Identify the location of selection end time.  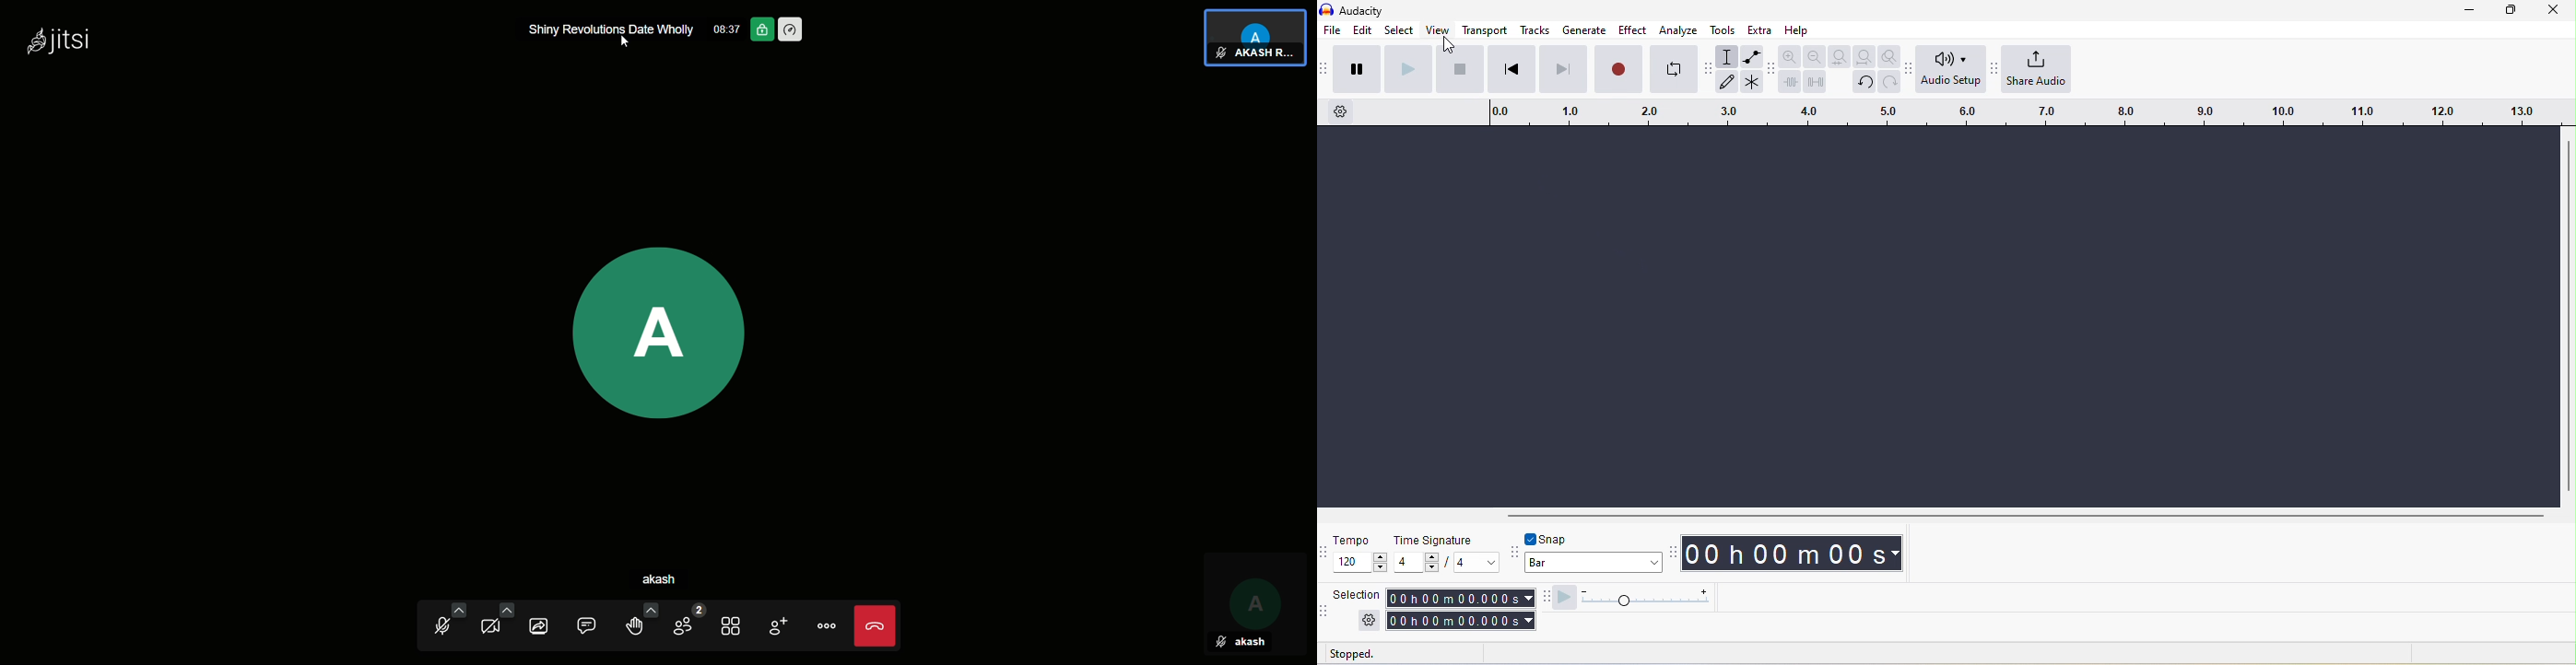
(1462, 621).